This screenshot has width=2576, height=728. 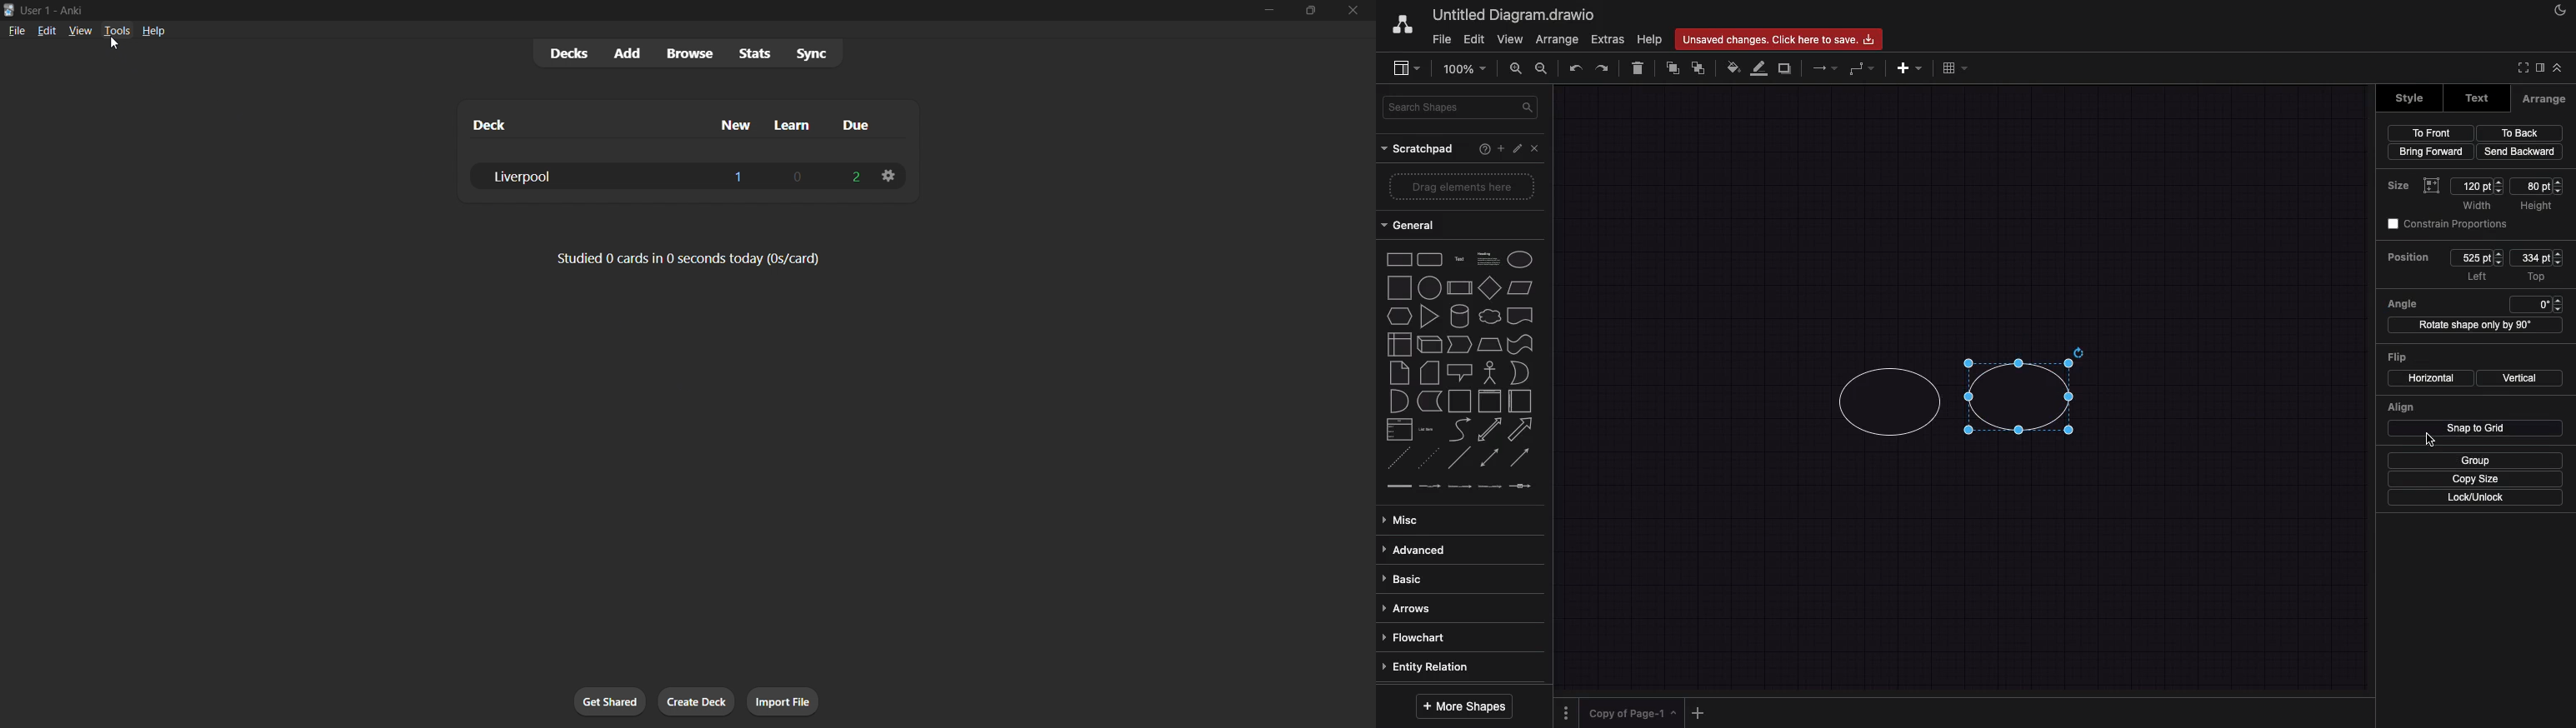 What do you see at coordinates (115, 44) in the screenshot?
I see `cursor` at bounding box center [115, 44].